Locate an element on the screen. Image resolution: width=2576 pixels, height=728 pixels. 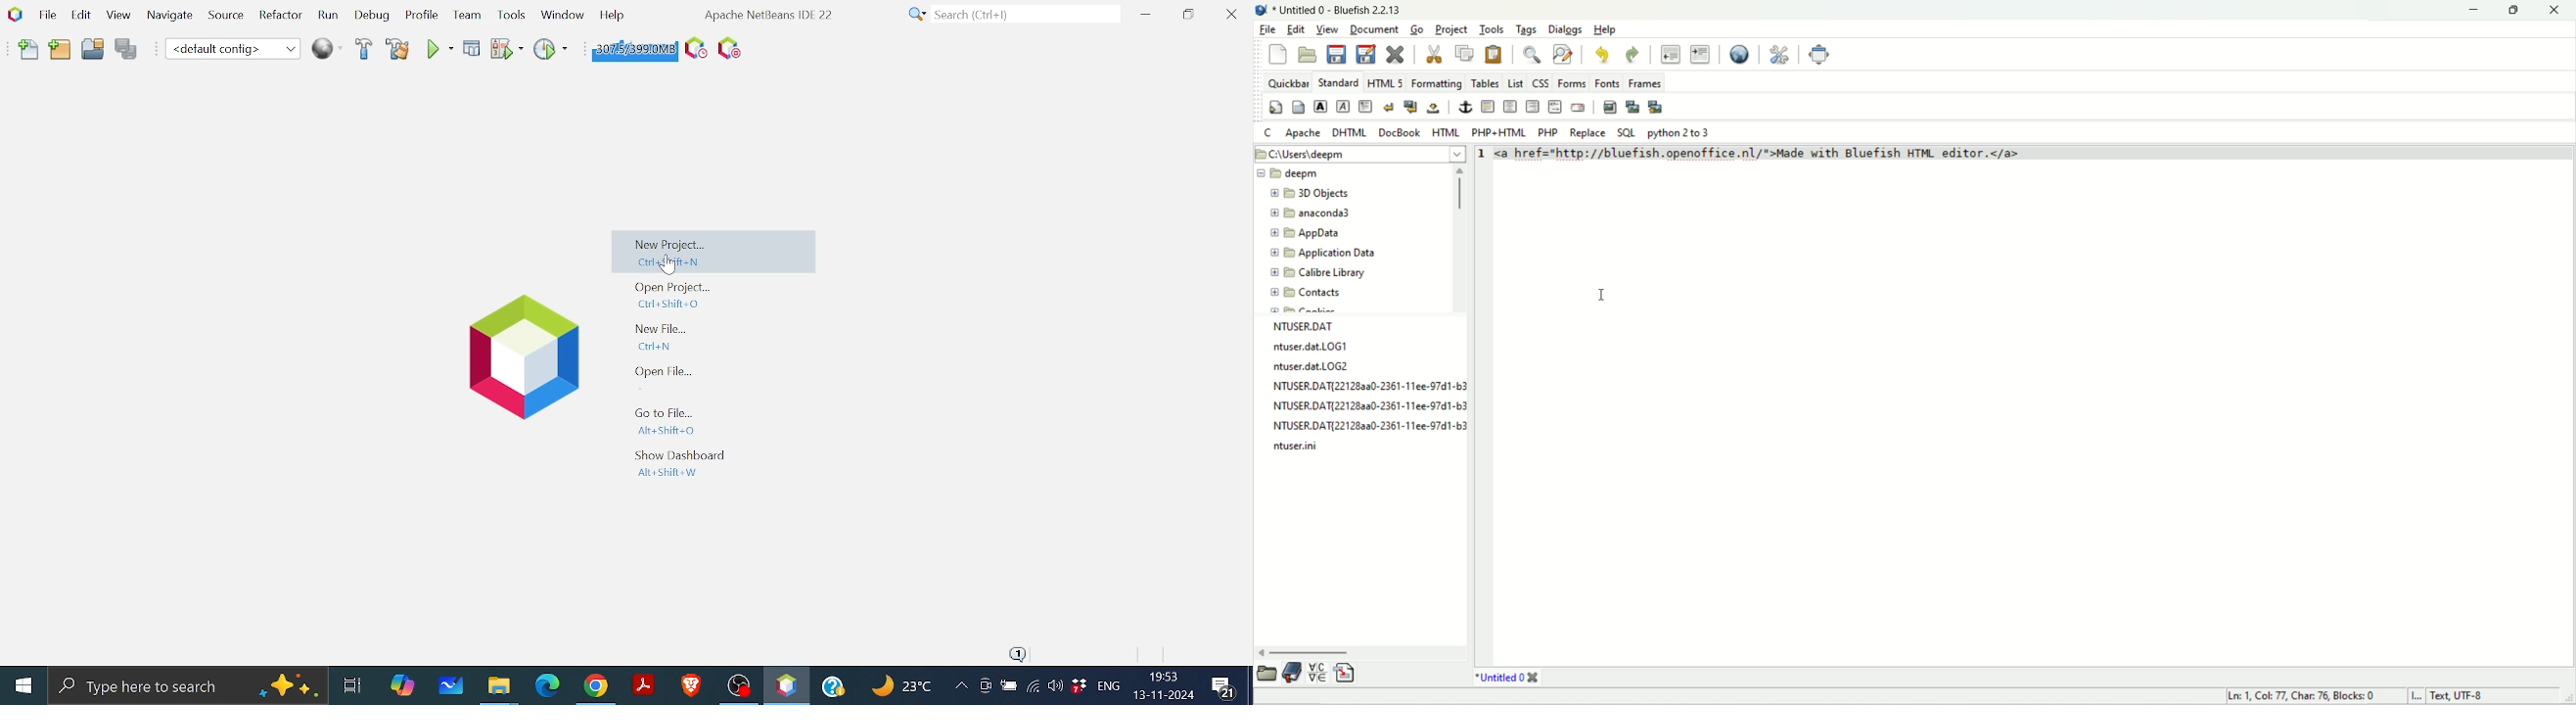
go is located at coordinates (1415, 29).